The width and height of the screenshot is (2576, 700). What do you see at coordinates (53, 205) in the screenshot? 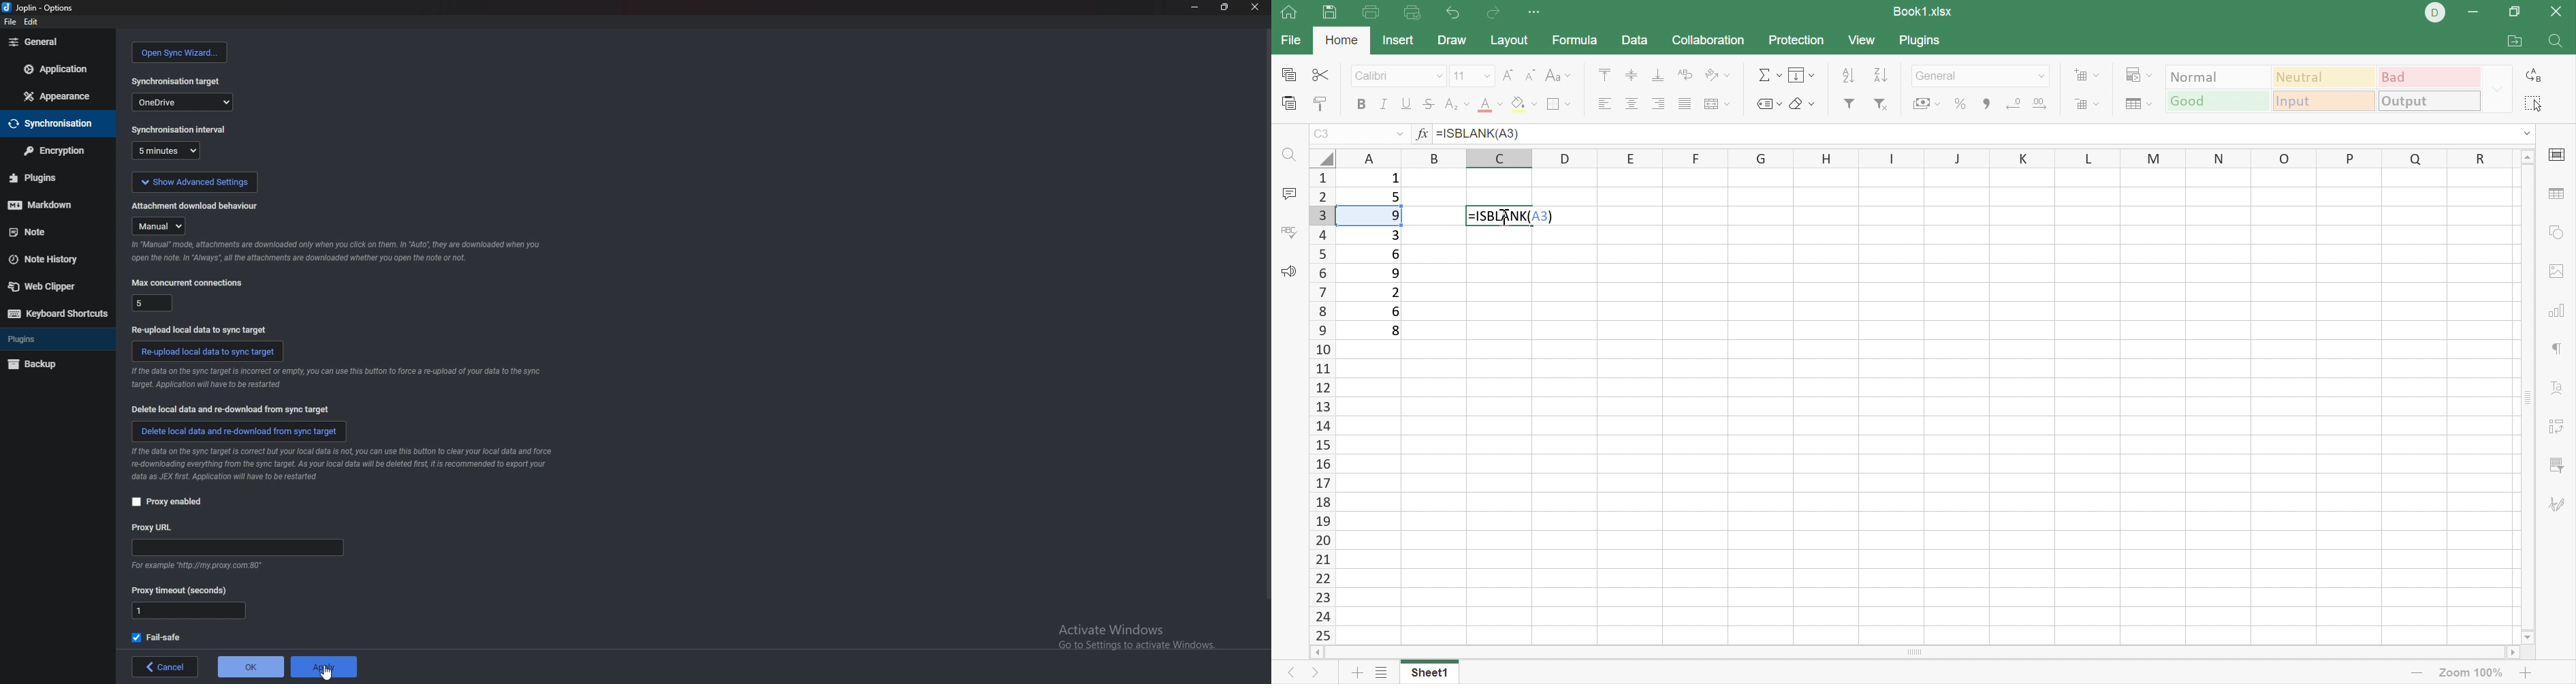
I see `markdown` at bounding box center [53, 205].